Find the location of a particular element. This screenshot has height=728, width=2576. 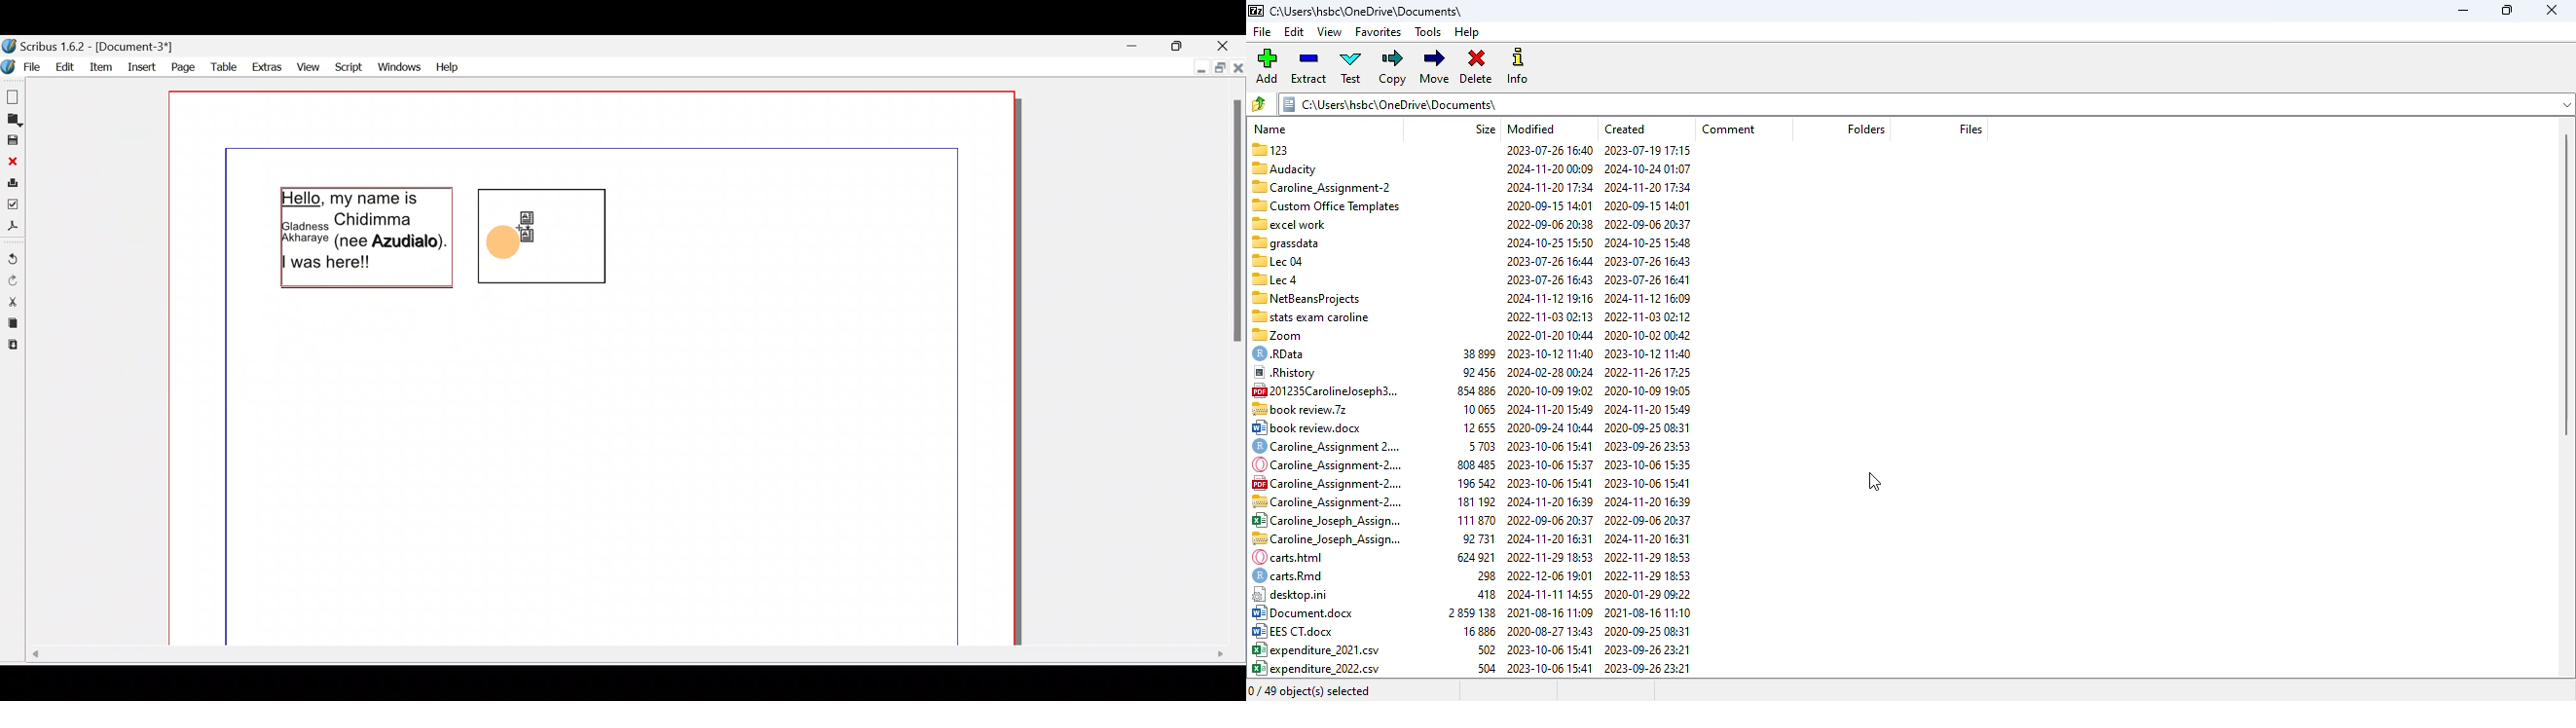

cursor is located at coordinates (1874, 482).